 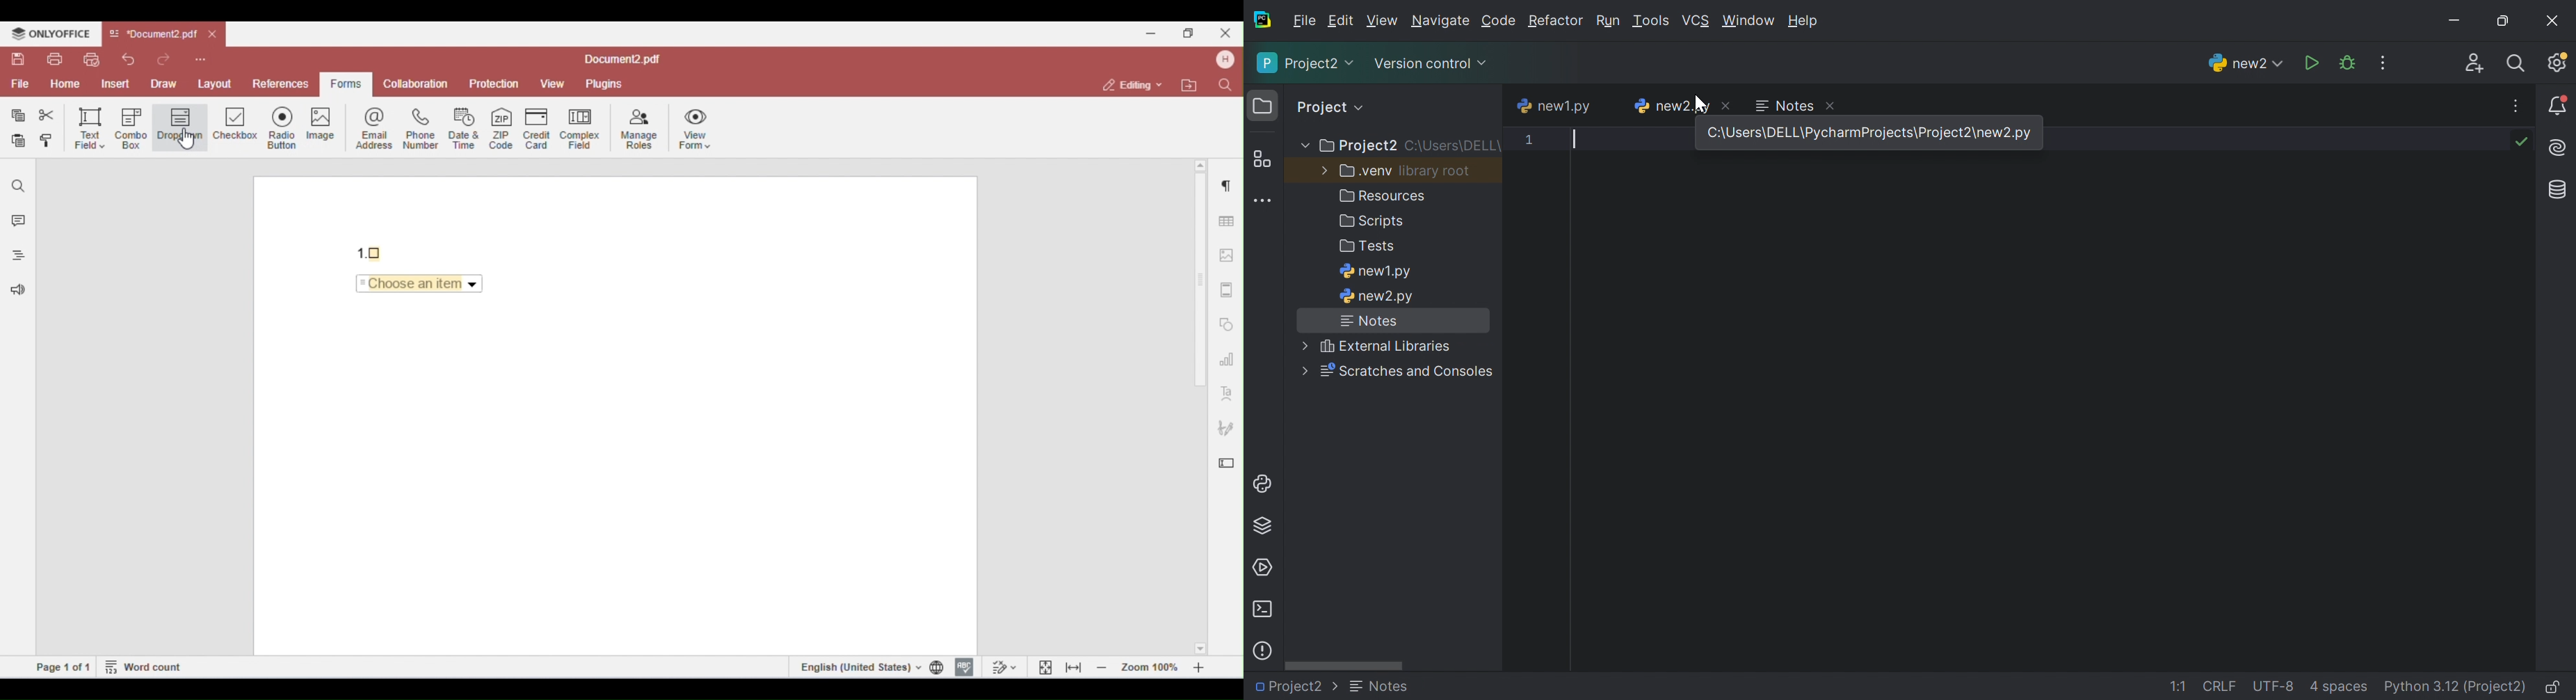 What do you see at coordinates (2517, 106) in the screenshot?
I see `Recent files, tab actions, and more` at bounding box center [2517, 106].